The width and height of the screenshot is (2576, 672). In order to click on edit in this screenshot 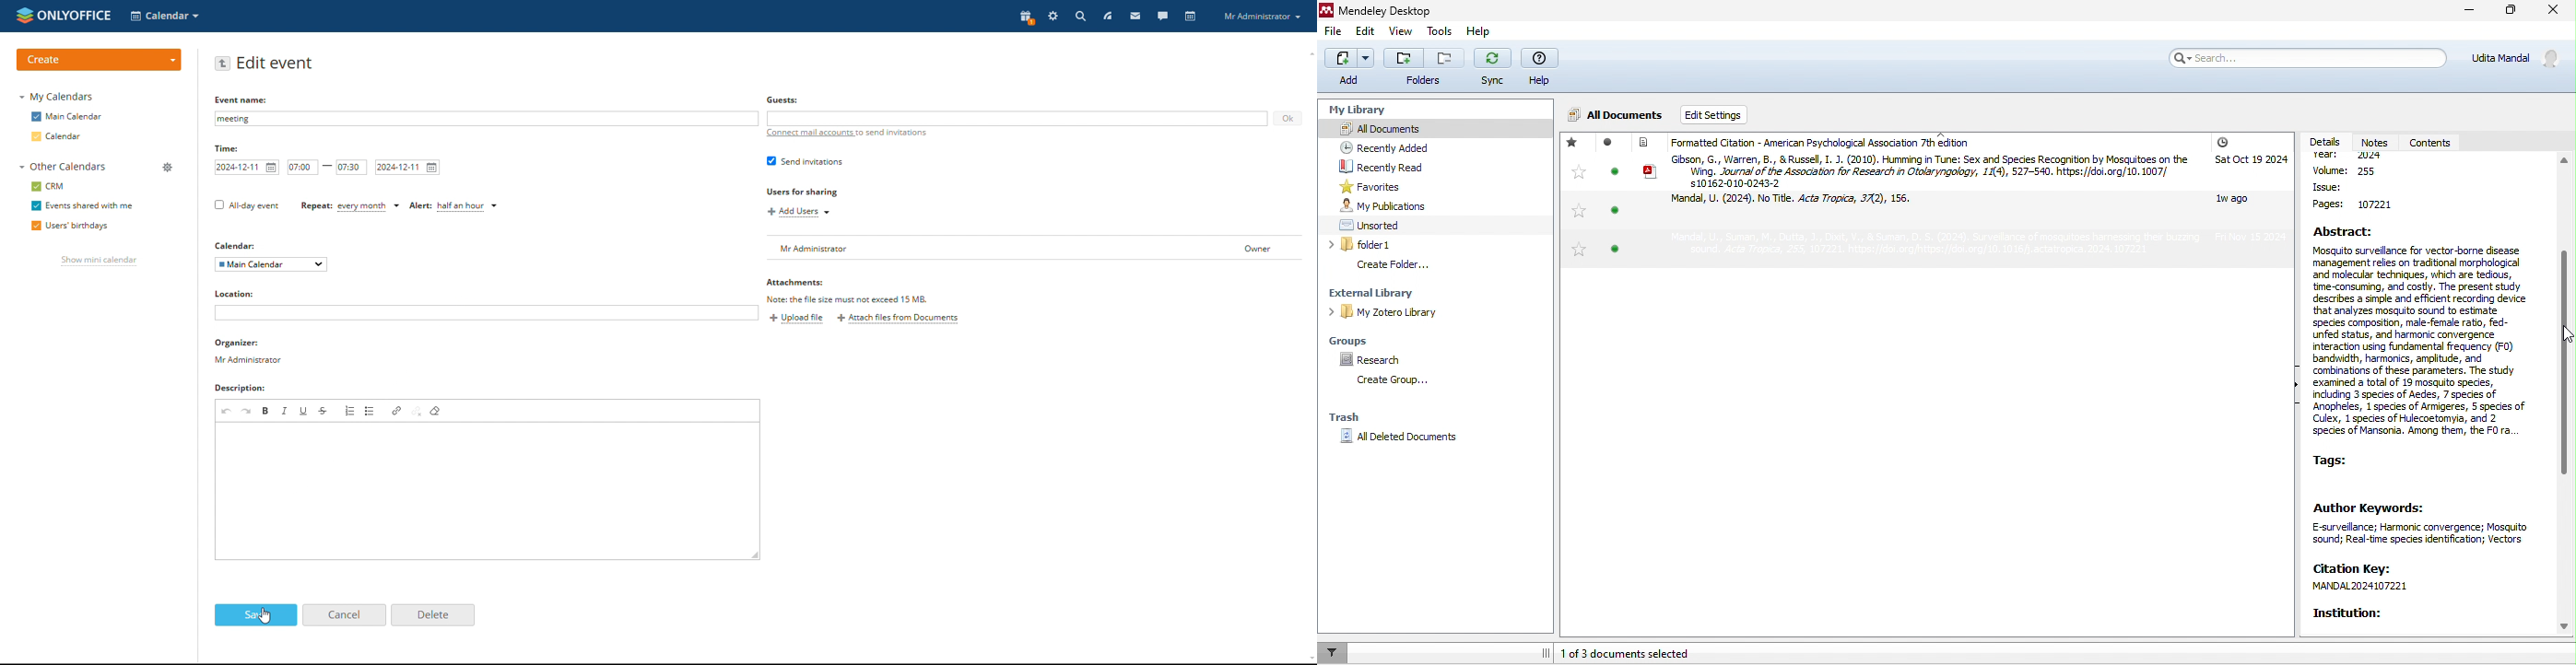, I will do `click(1366, 32)`.